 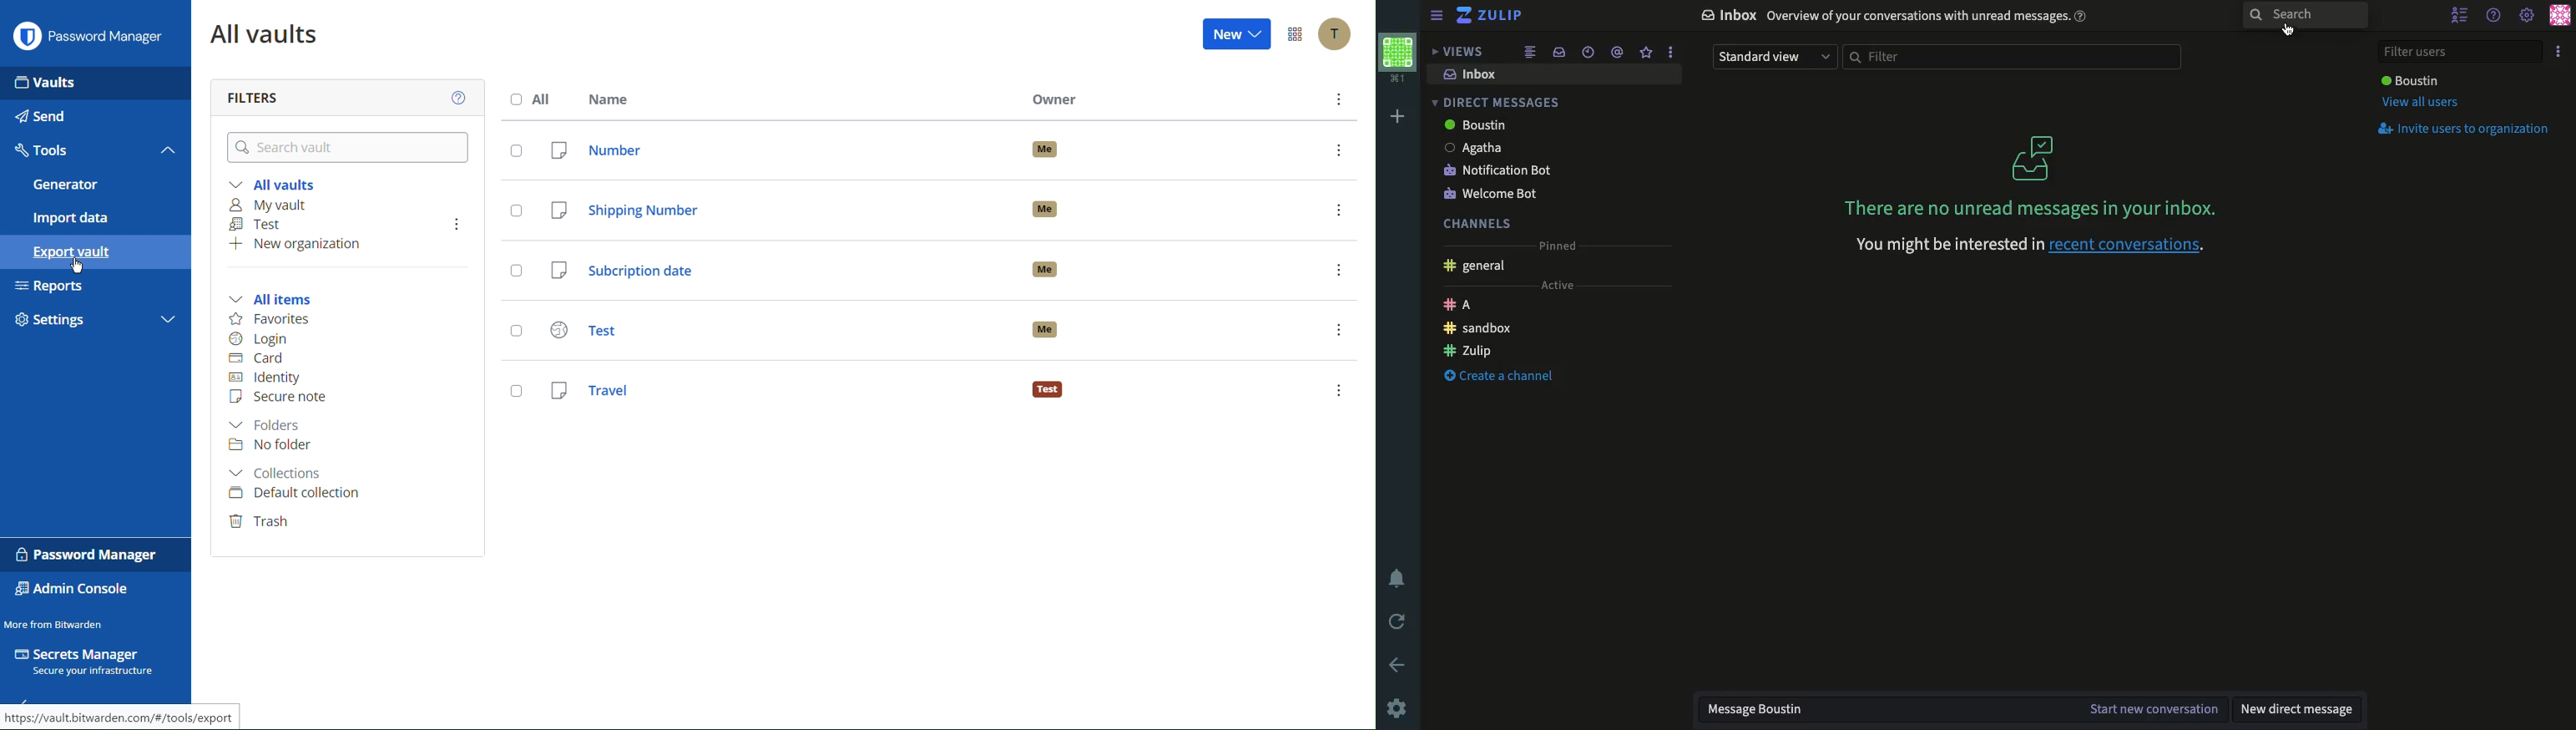 I want to click on boustin, so click(x=1487, y=127).